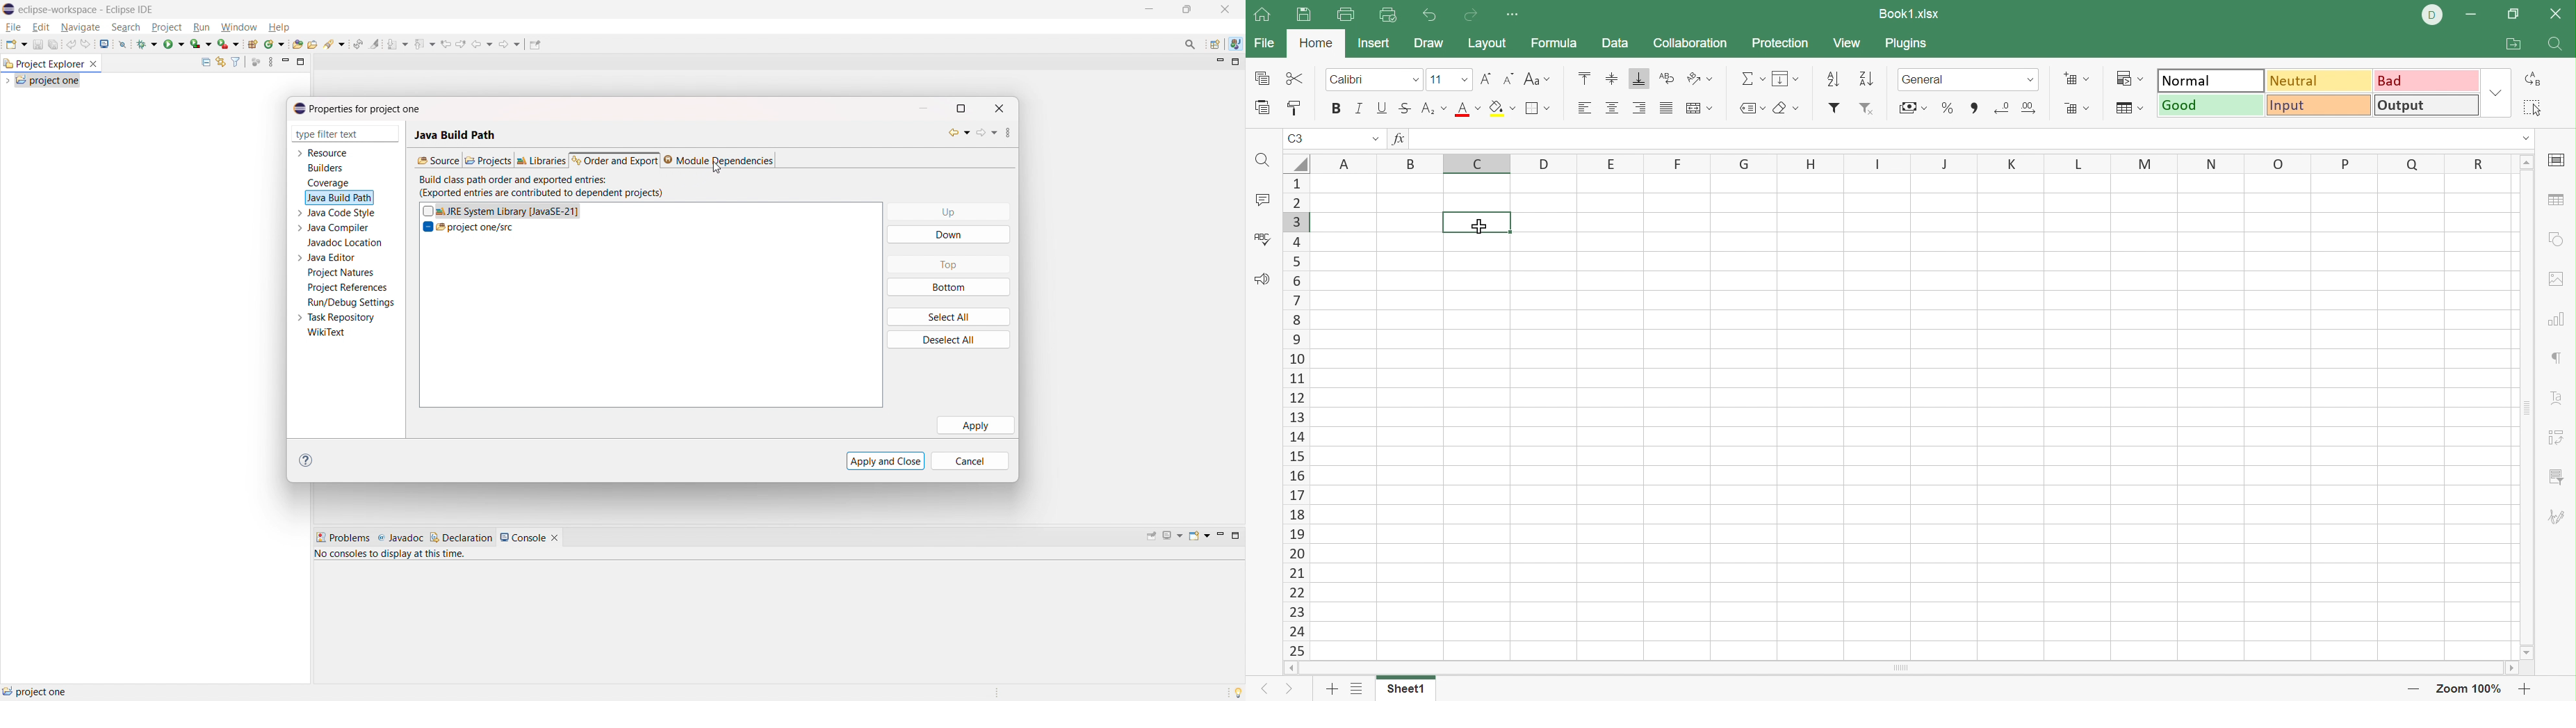  What do you see at coordinates (238, 28) in the screenshot?
I see `window` at bounding box center [238, 28].